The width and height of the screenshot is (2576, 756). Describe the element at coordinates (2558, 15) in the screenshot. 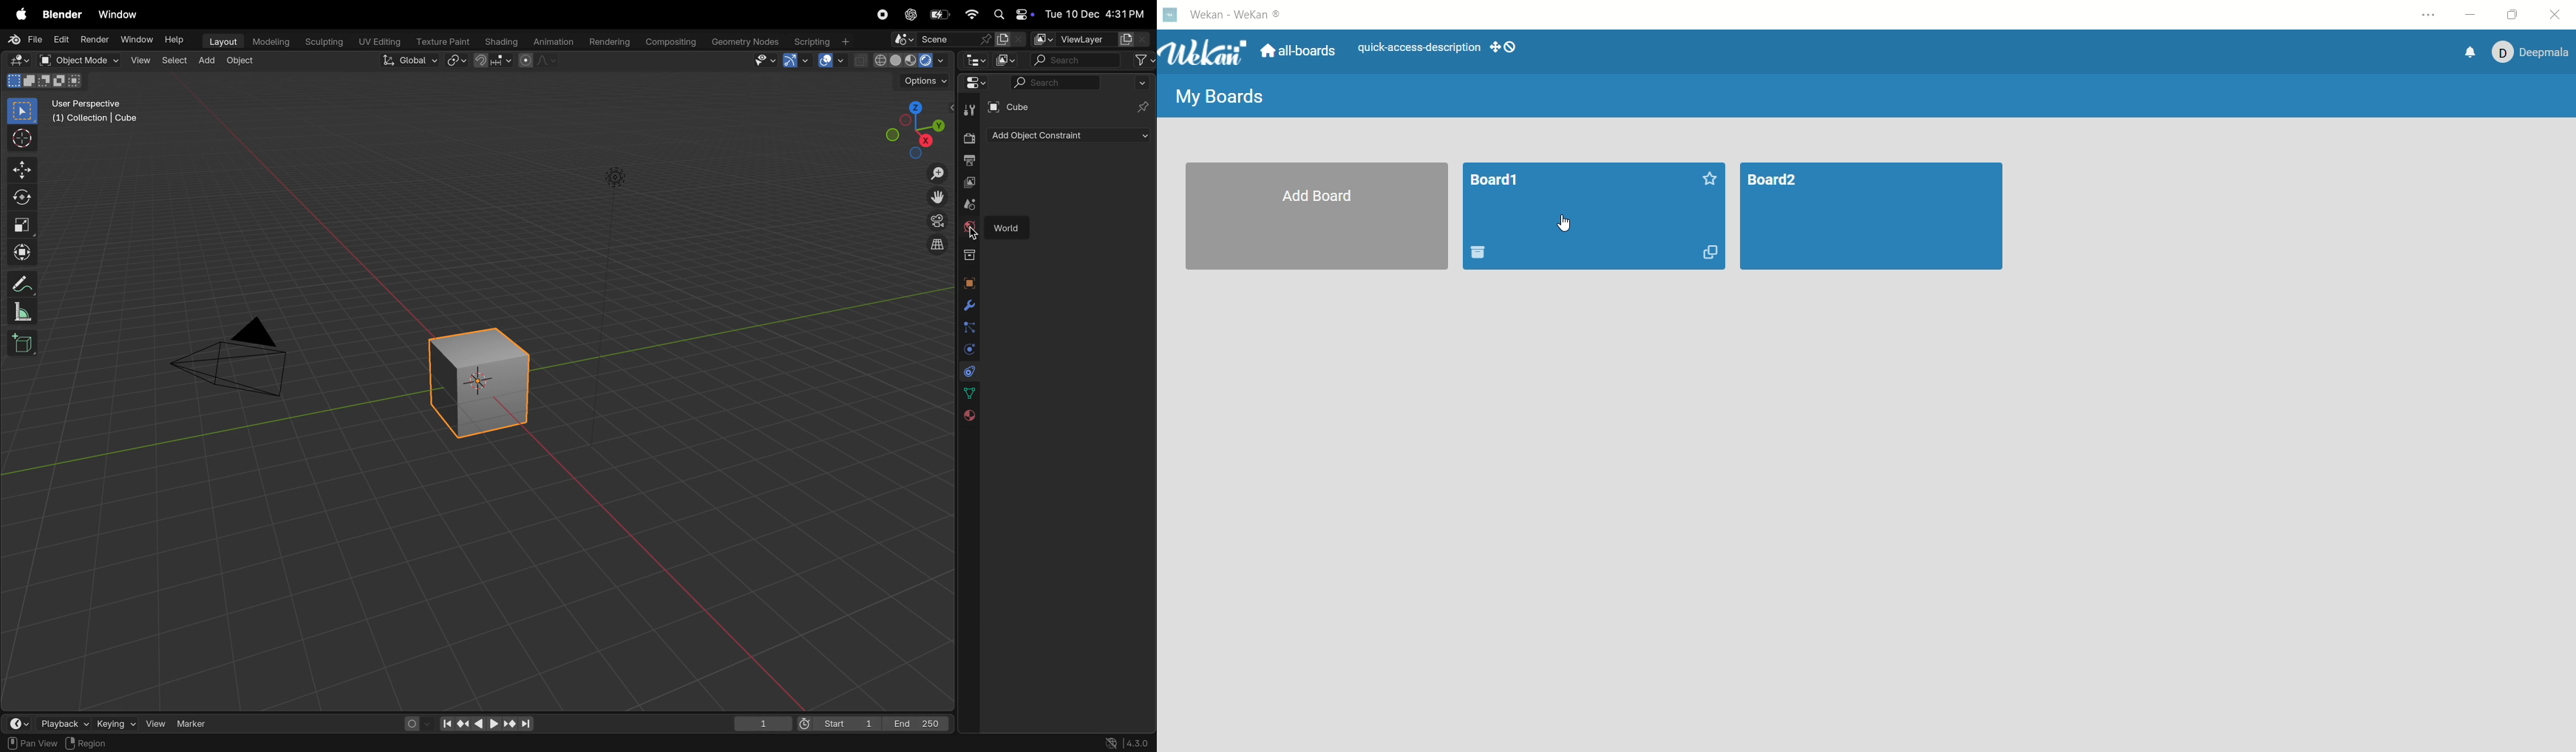

I see `close` at that location.